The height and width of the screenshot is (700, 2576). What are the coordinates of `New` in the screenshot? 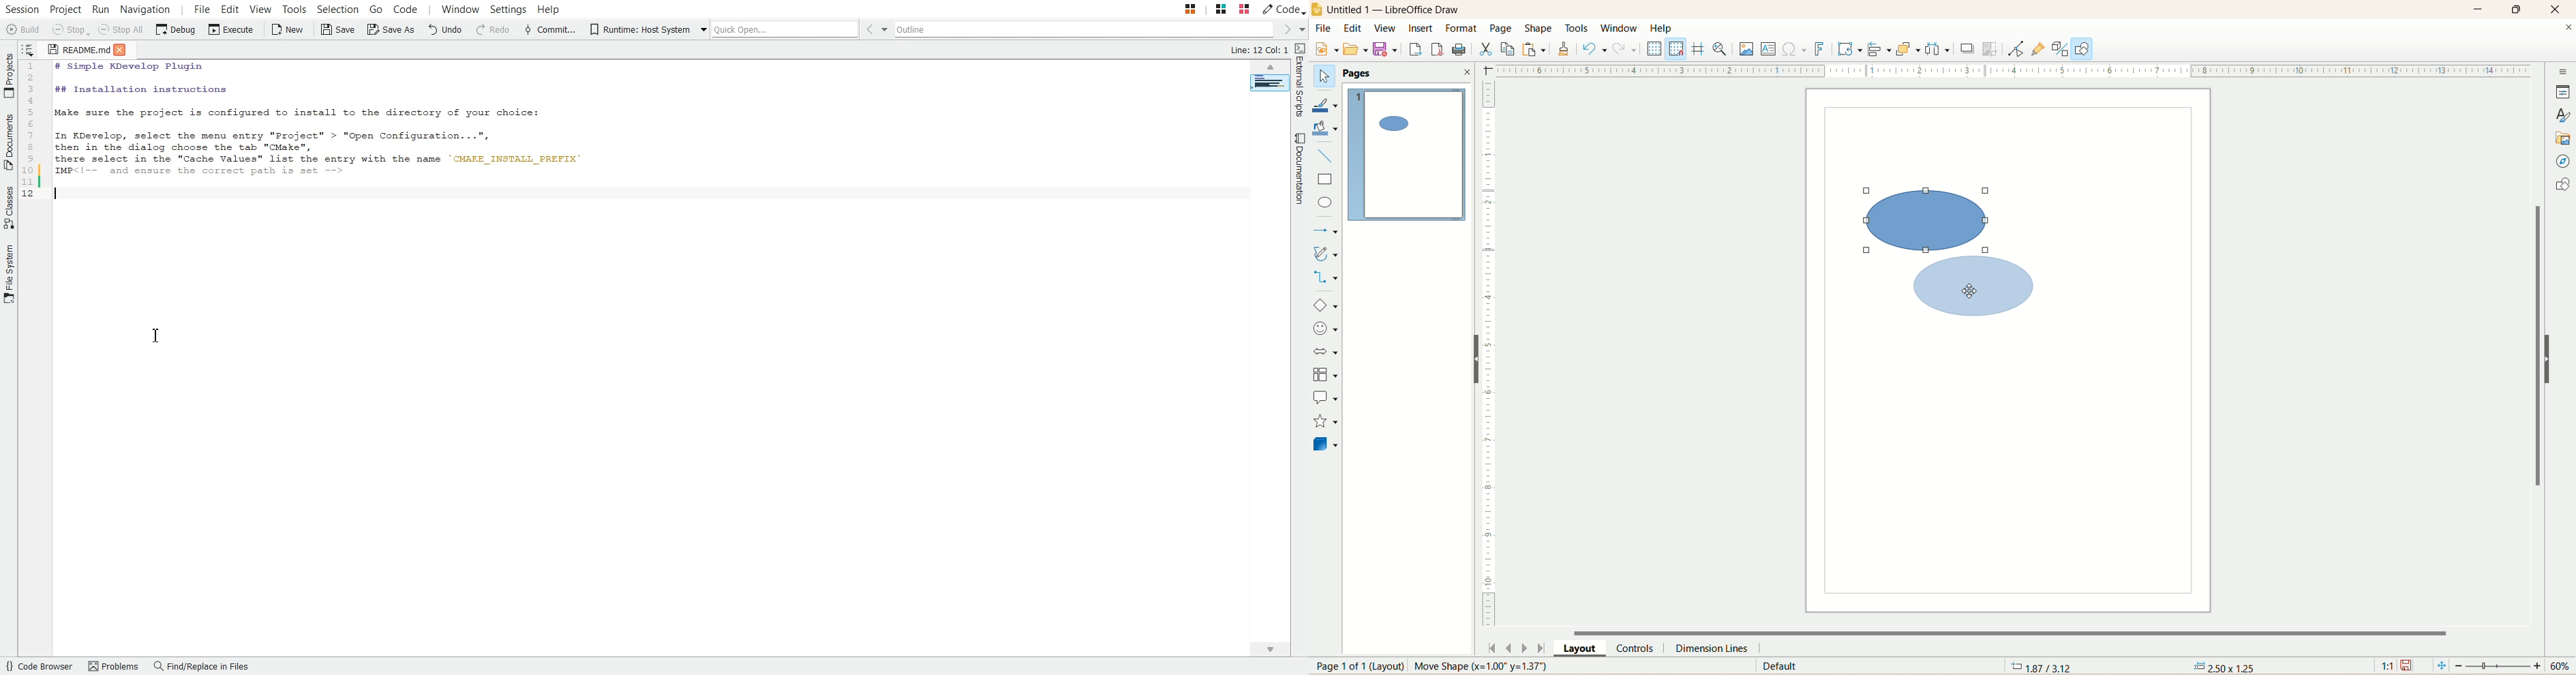 It's located at (289, 30).